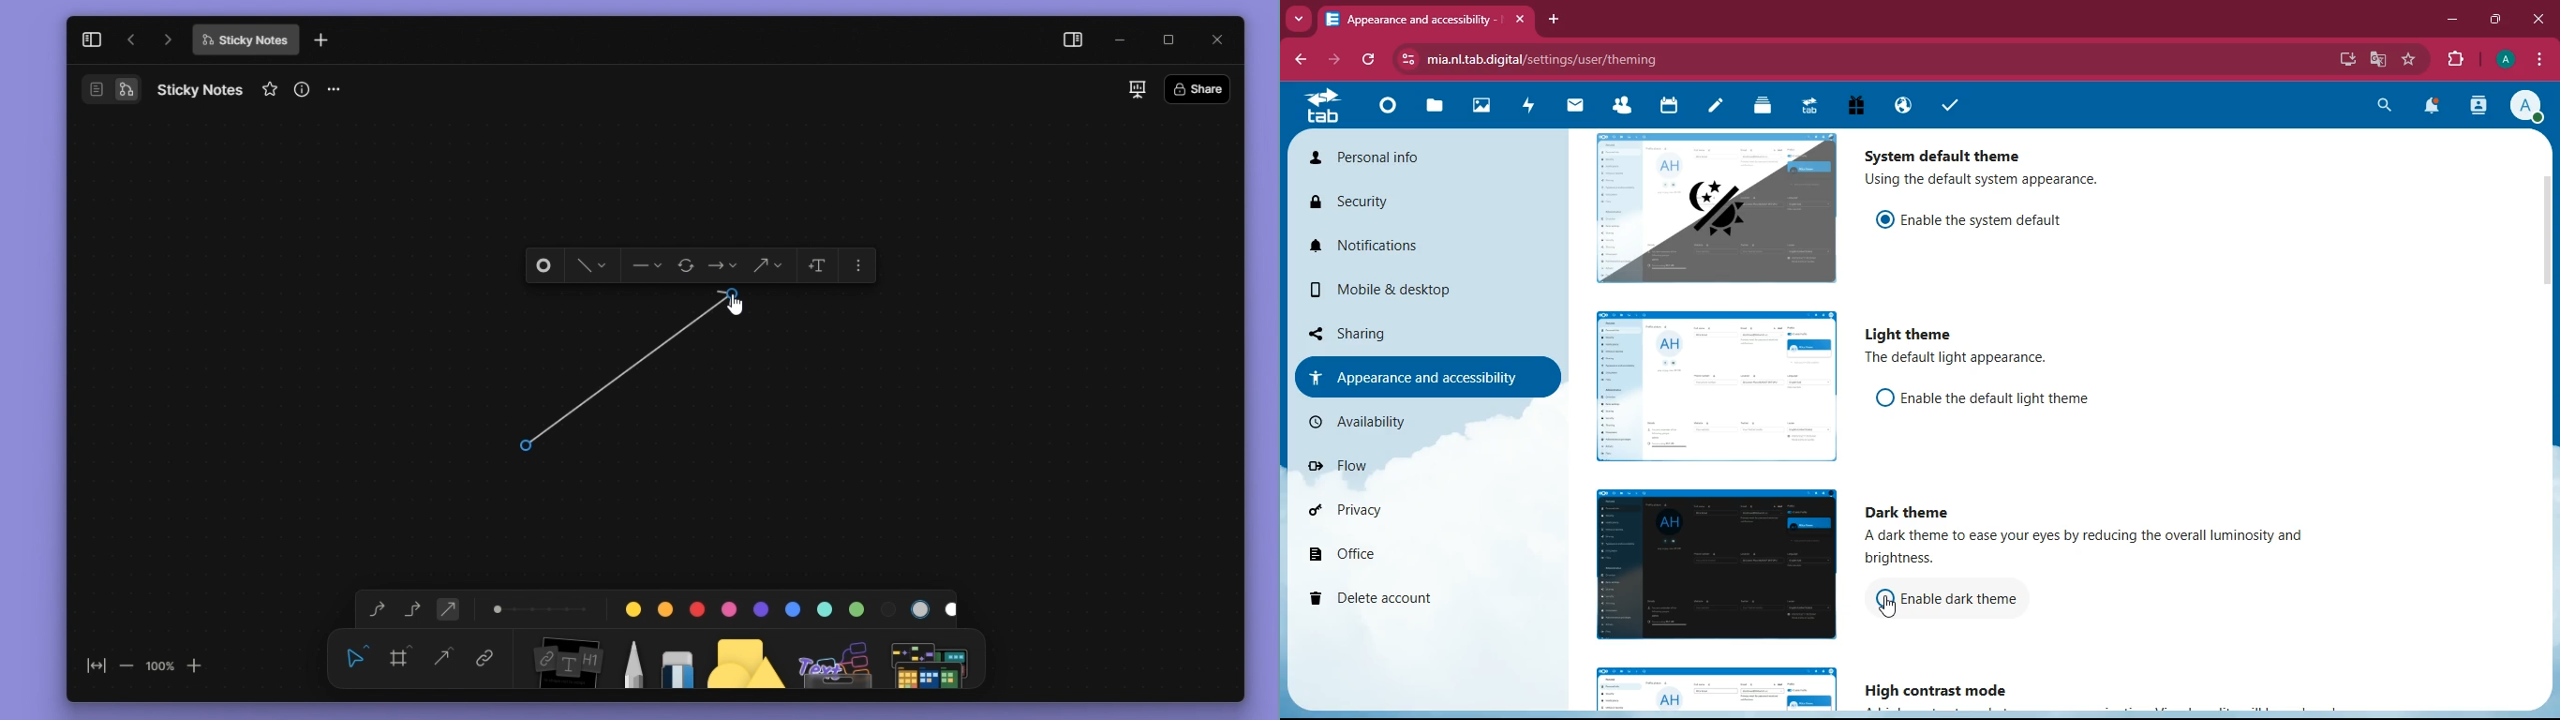  What do you see at coordinates (2098, 551) in the screenshot?
I see `description` at bounding box center [2098, 551].